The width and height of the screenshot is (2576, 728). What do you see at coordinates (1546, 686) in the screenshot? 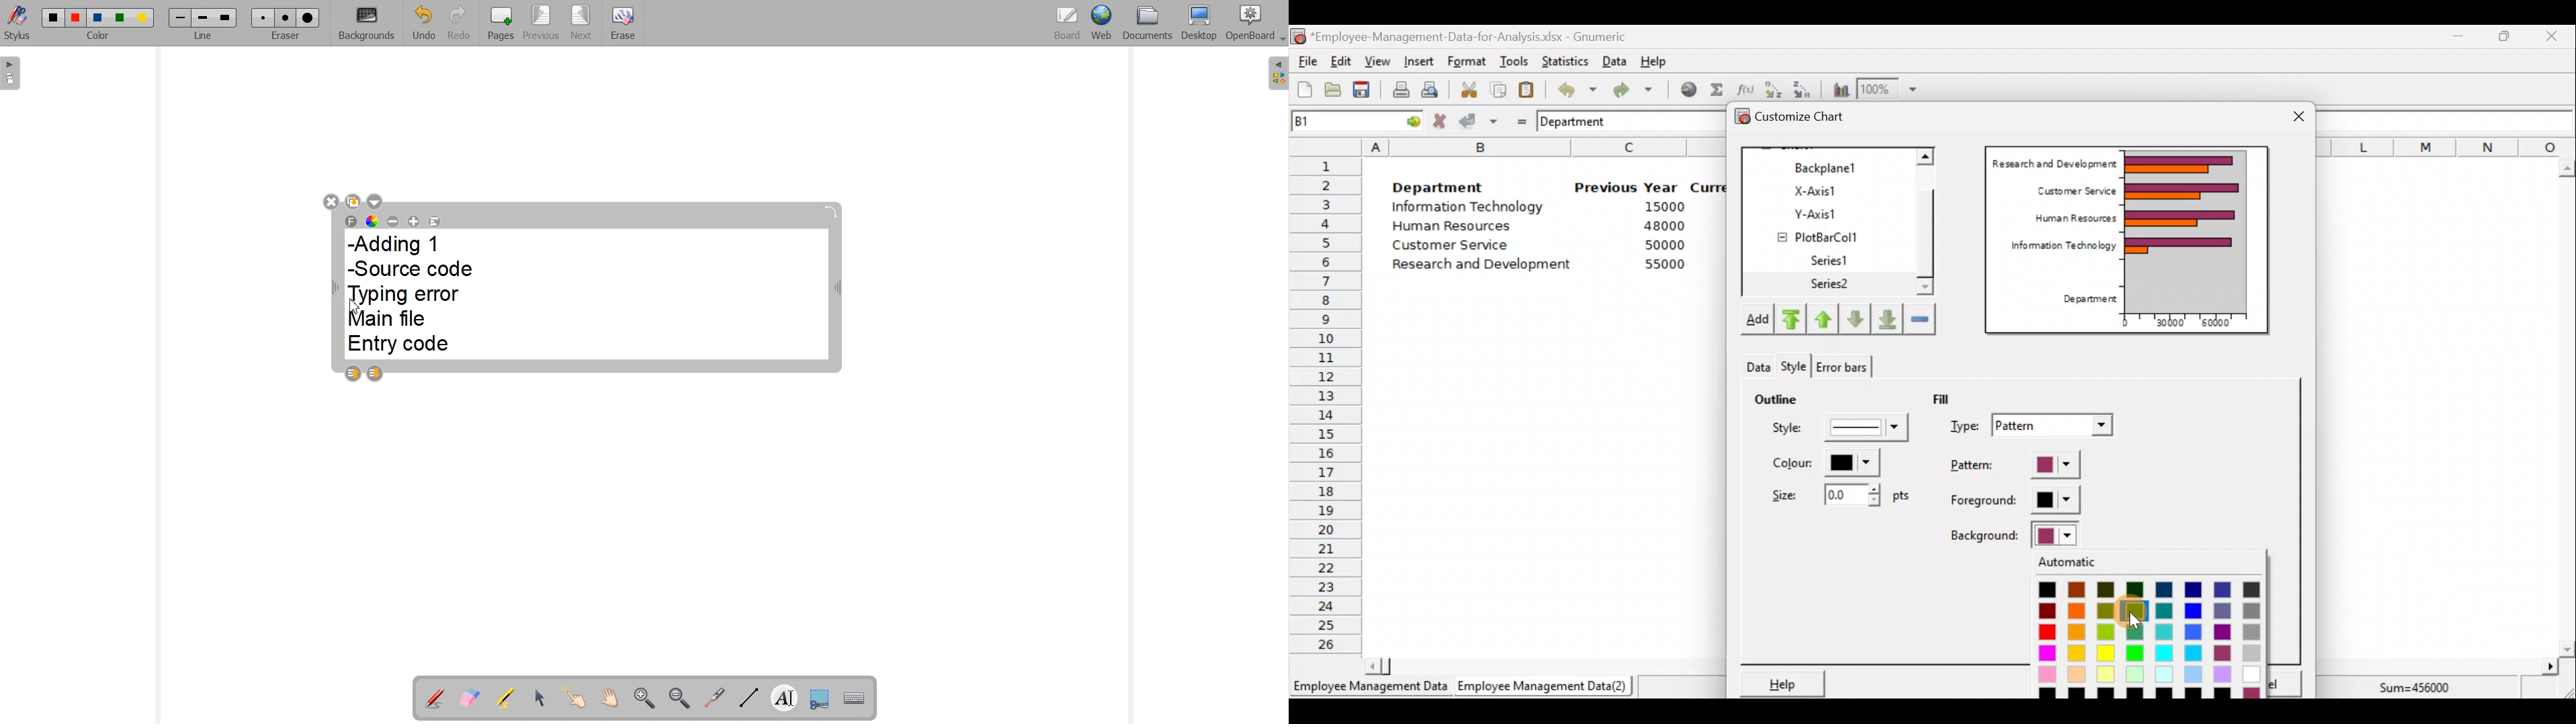
I see `Employee Management Data (2)` at bounding box center [1546, 686].